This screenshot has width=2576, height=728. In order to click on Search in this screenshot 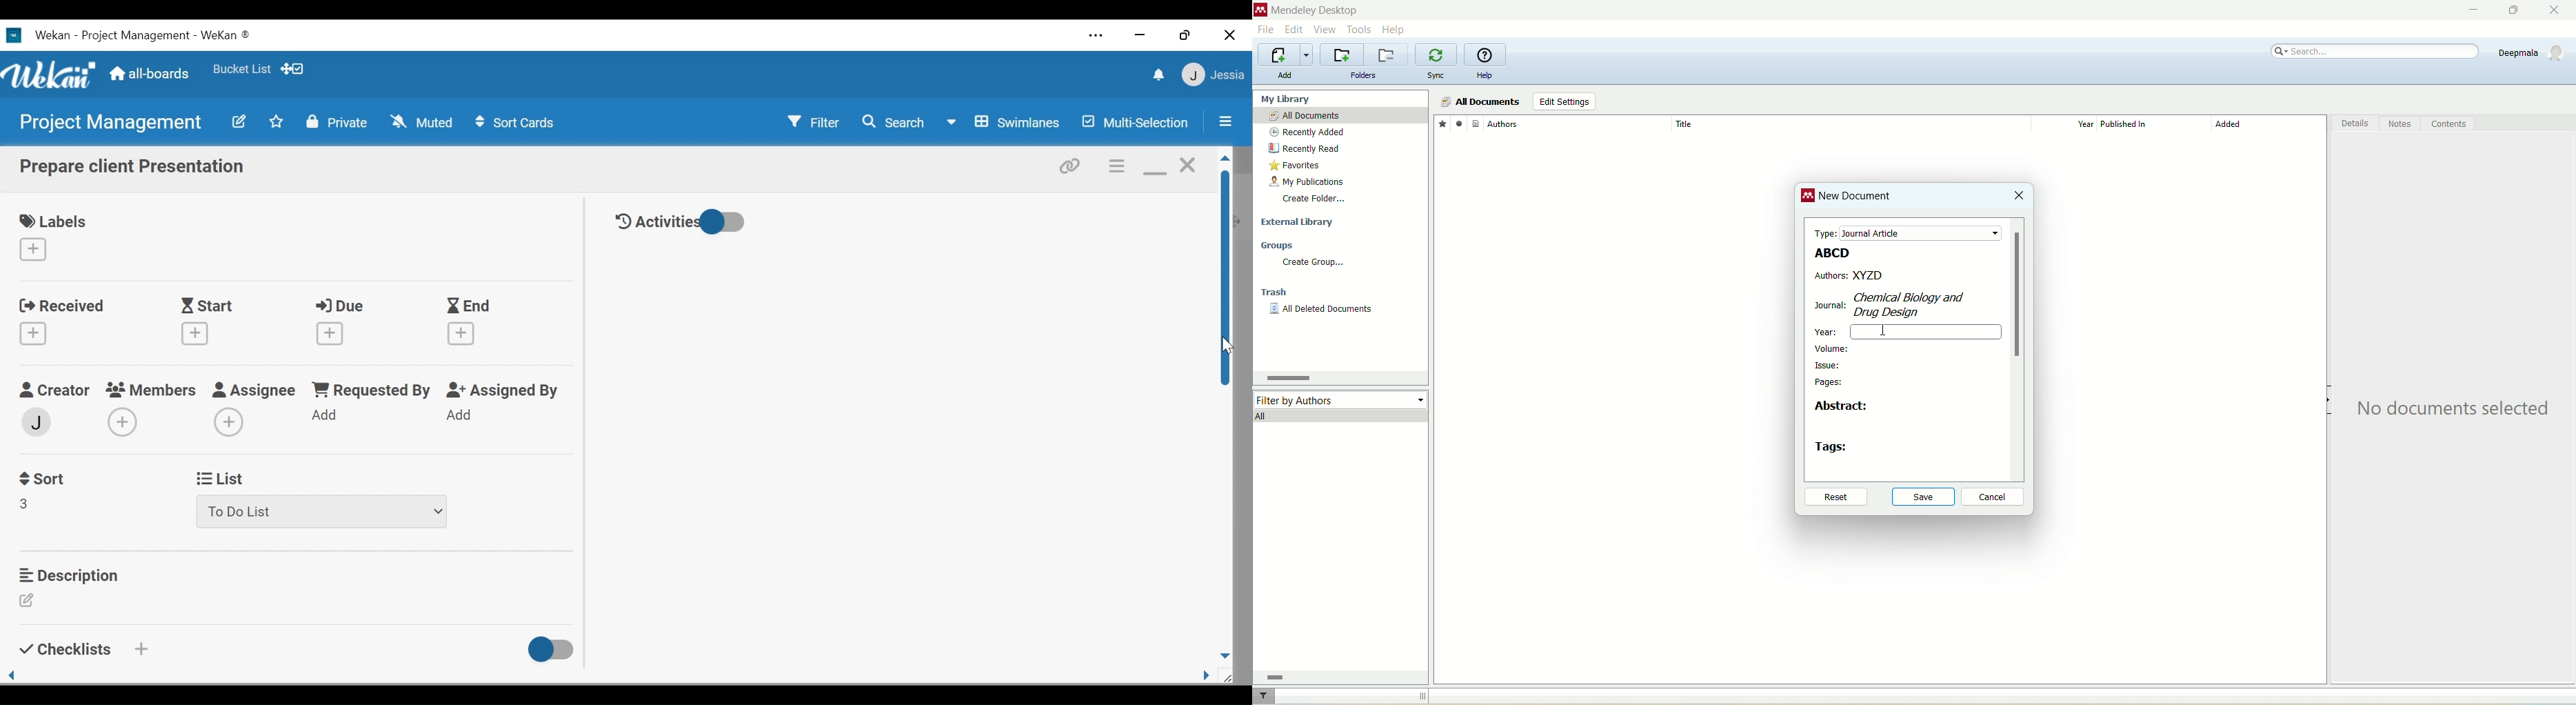, I will do `click(896, 124)`.